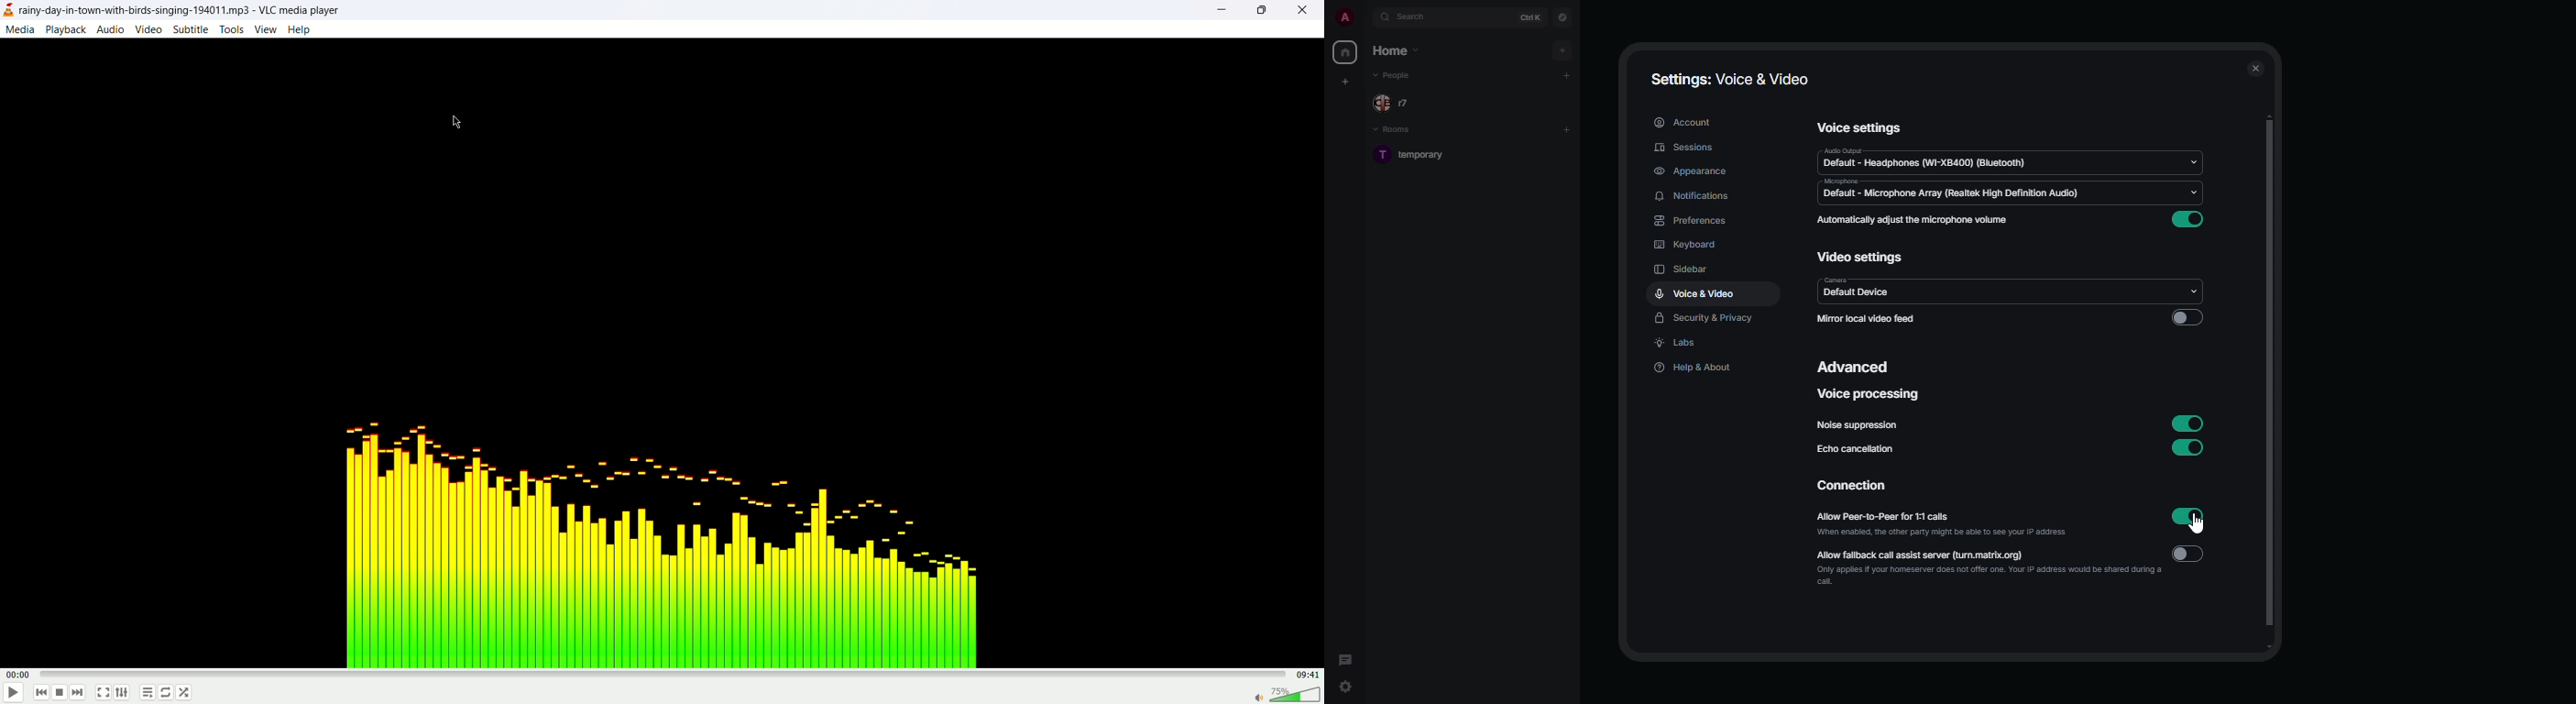 The image size is (2576, 728). What do you see at coordinates (1410, 156) in the screenshot?
I see `T temporary` at bounding box center [1410, 156].